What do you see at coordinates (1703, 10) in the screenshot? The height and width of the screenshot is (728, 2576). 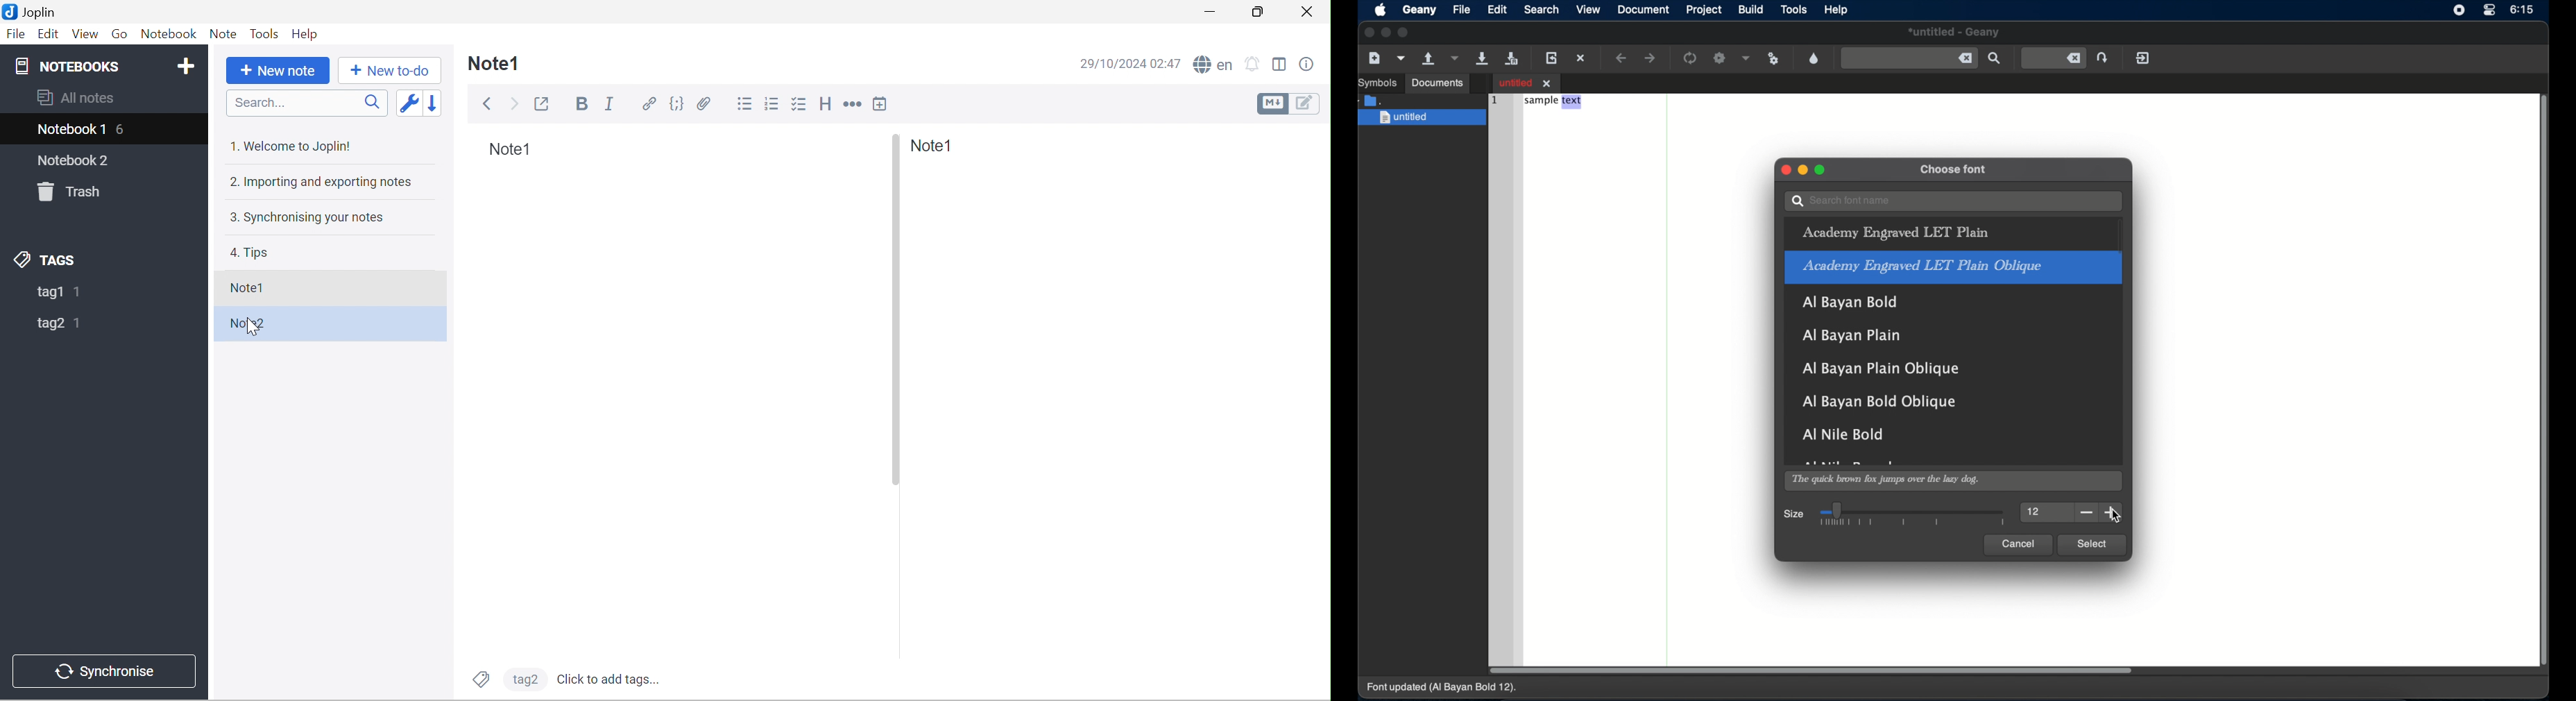 I see `project` at bounding box center [1703, 10].